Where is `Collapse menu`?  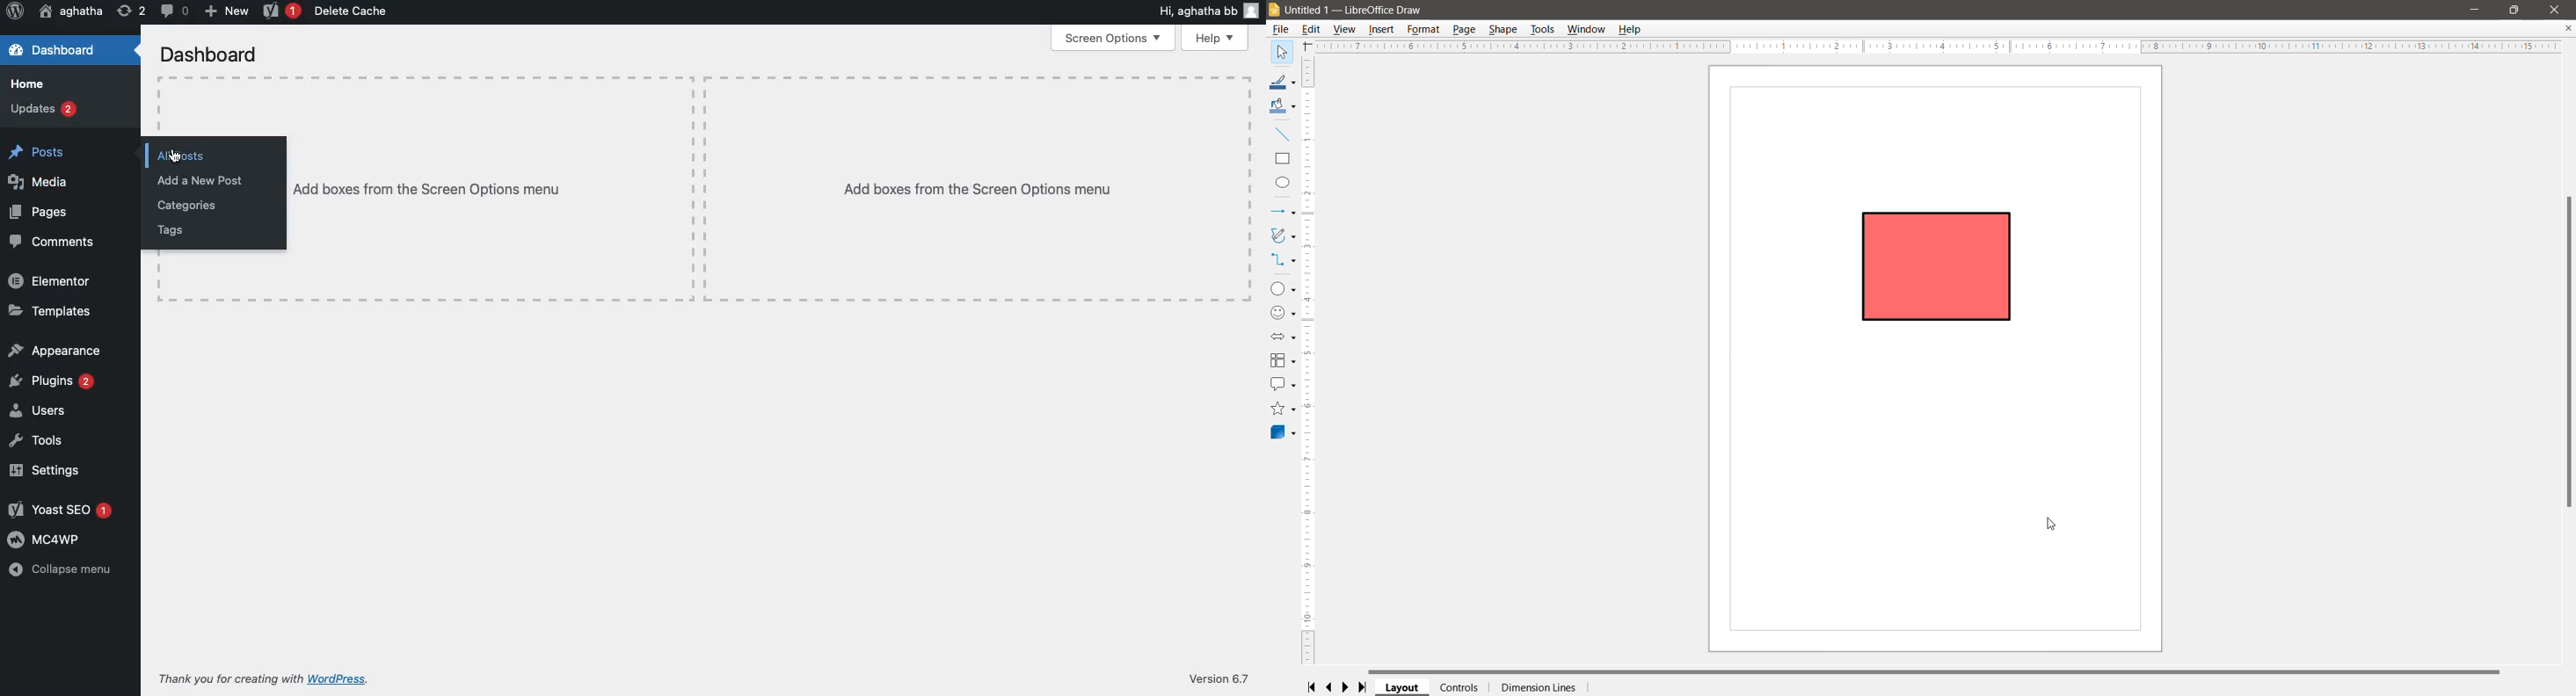 Collapse menu is located at coordinates (60, 570).